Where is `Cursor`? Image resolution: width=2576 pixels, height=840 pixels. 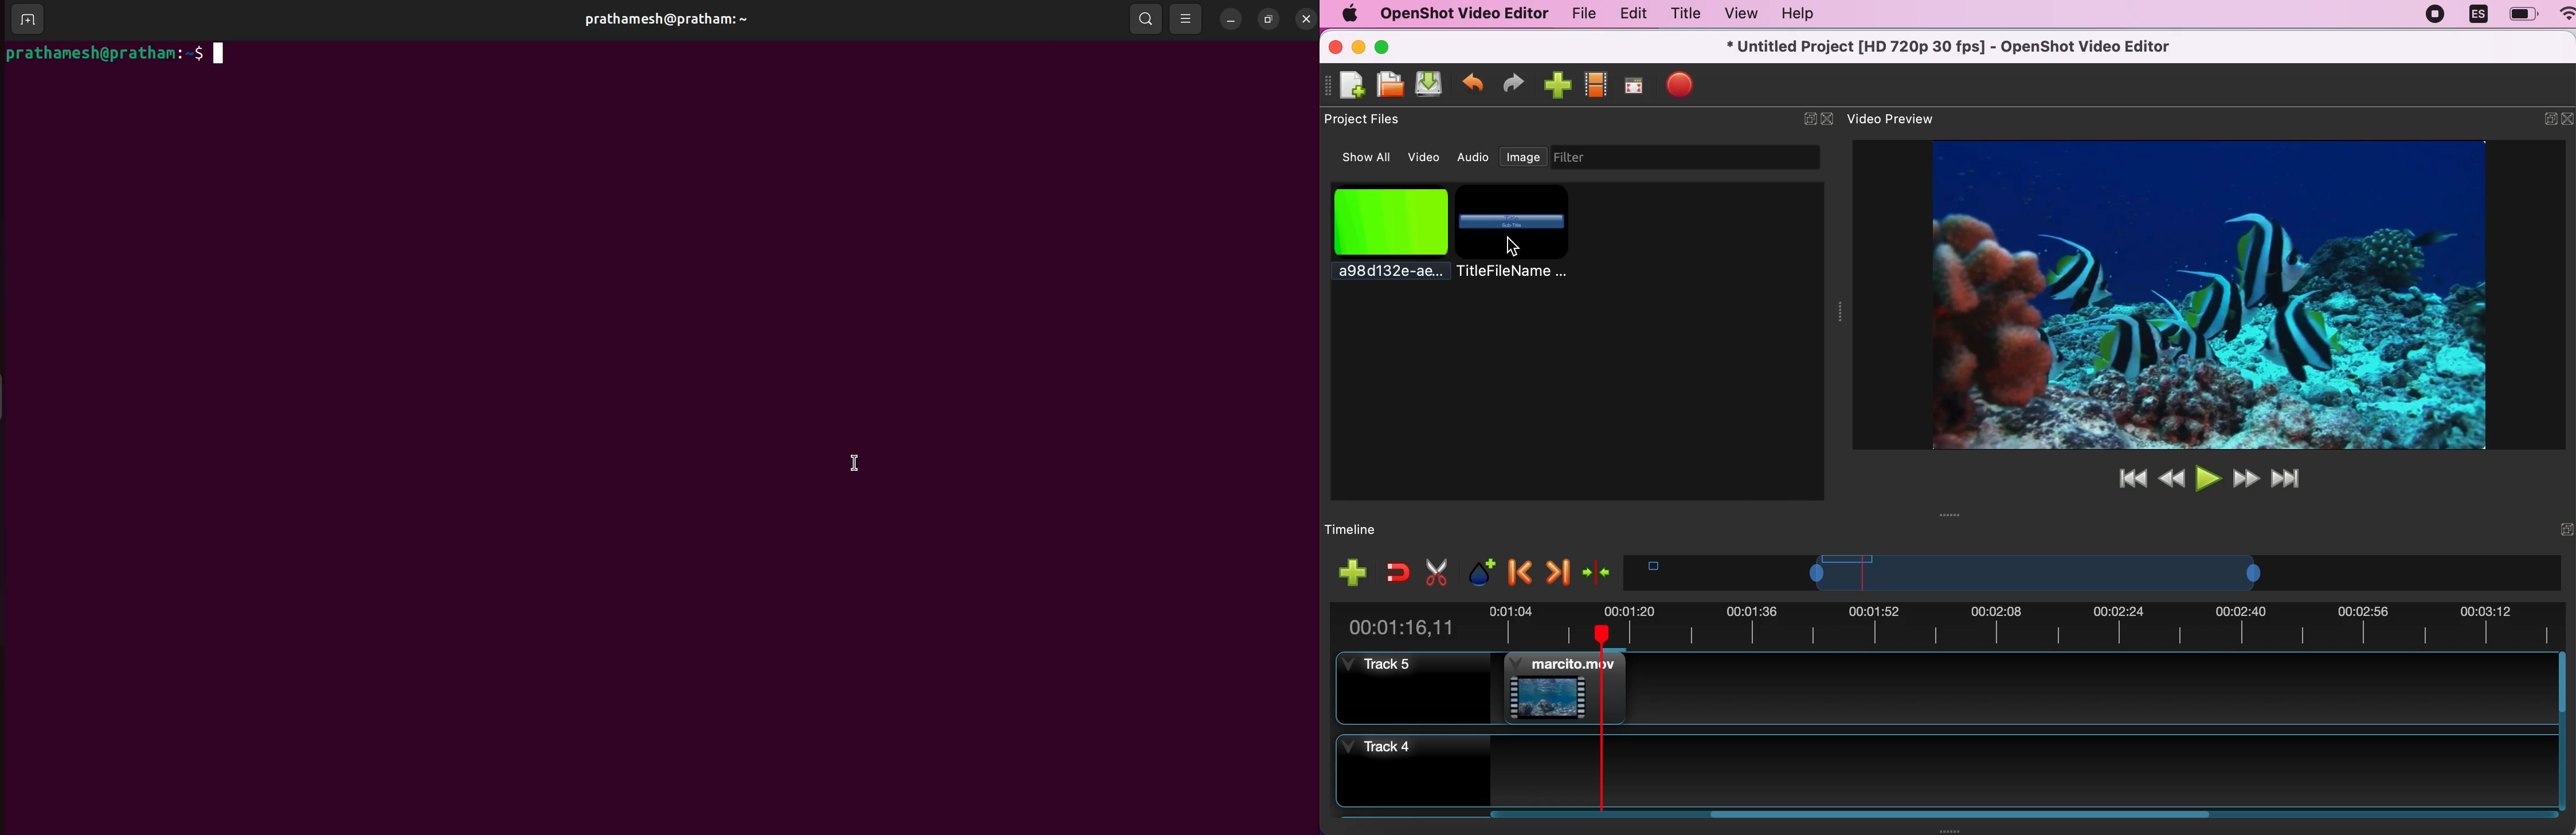 Cursor is located at coordinates (1512, 247).